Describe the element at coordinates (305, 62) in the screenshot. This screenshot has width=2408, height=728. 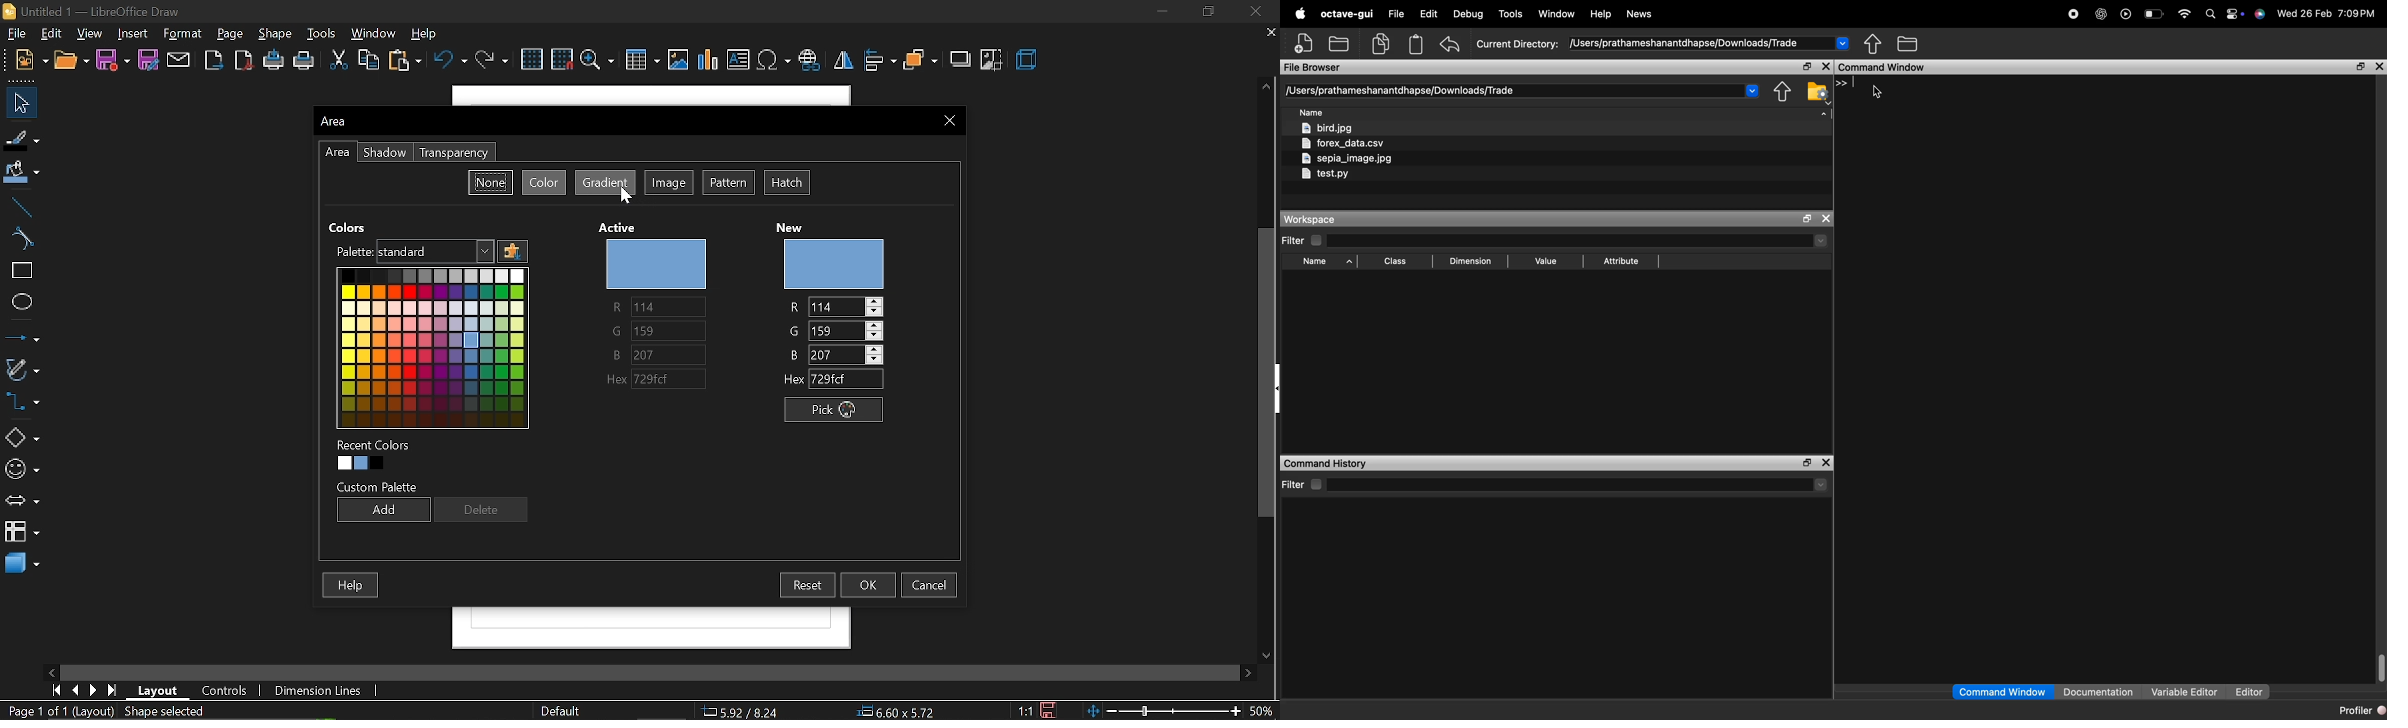
I see `print` at that location.